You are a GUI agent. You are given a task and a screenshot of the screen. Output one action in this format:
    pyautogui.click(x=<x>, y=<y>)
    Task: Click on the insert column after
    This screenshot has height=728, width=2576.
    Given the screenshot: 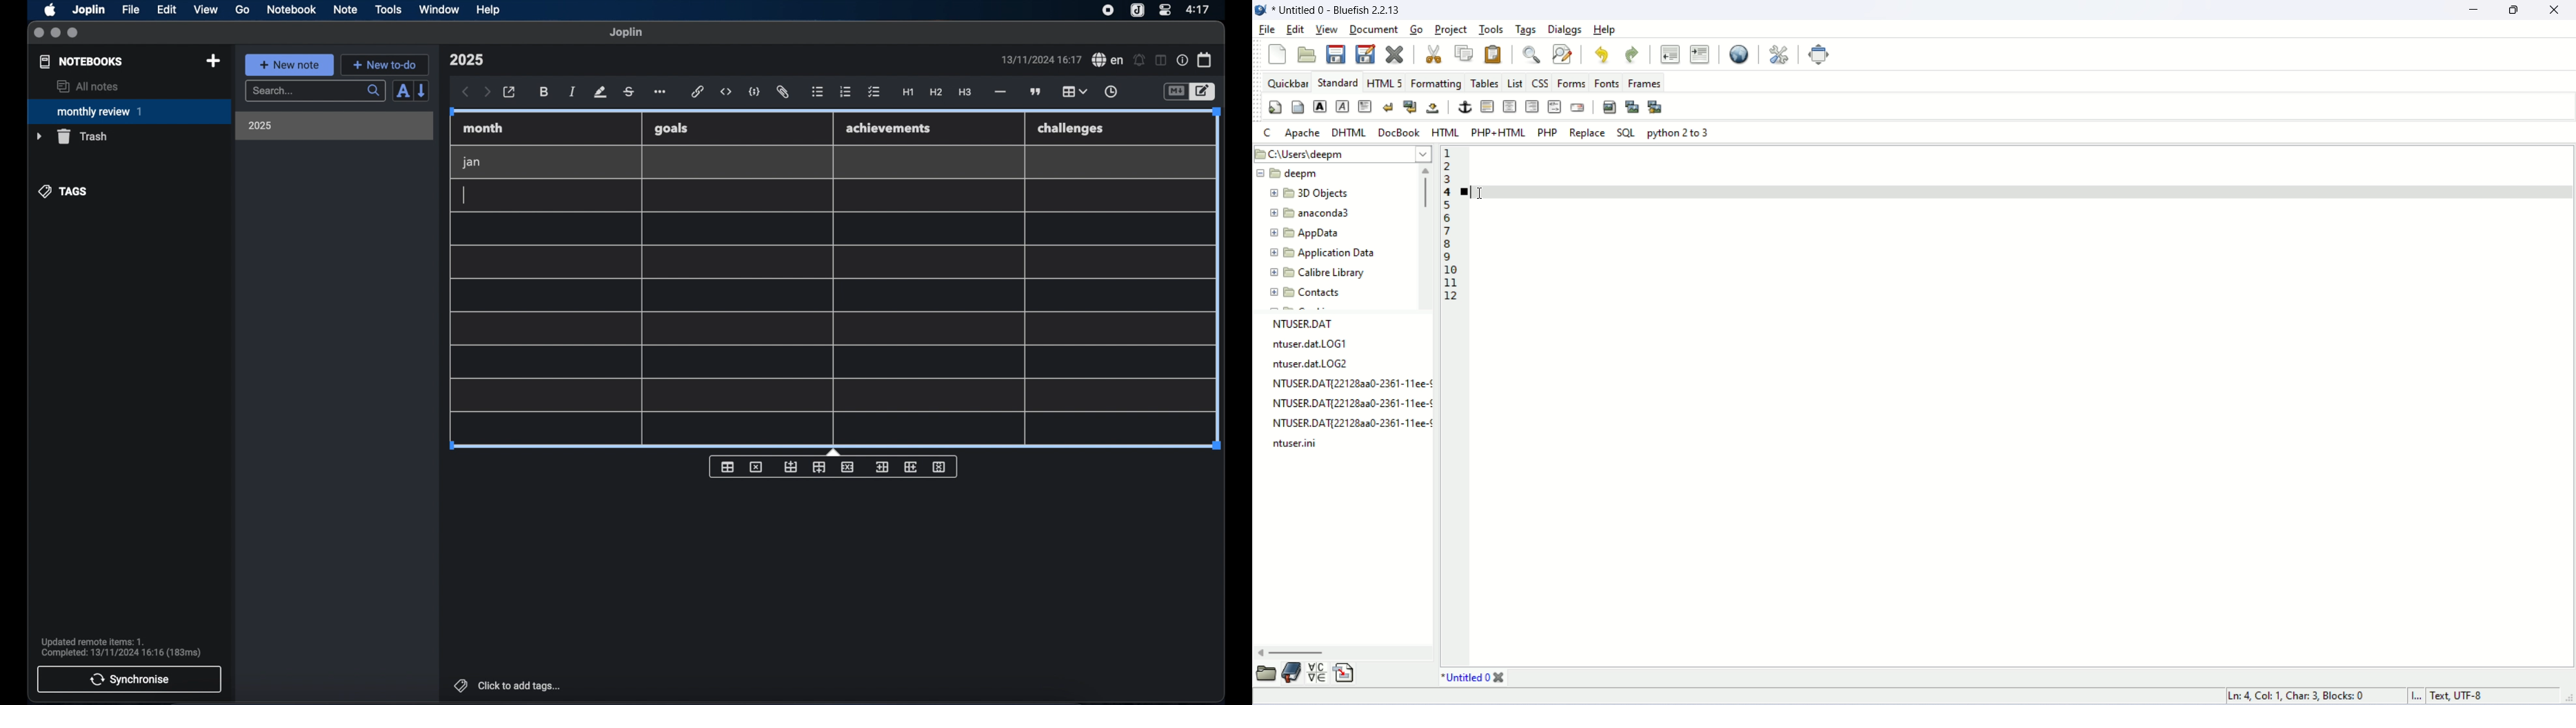 What is the action you would take?
    pyautogui.click(x=912, y=467)
    